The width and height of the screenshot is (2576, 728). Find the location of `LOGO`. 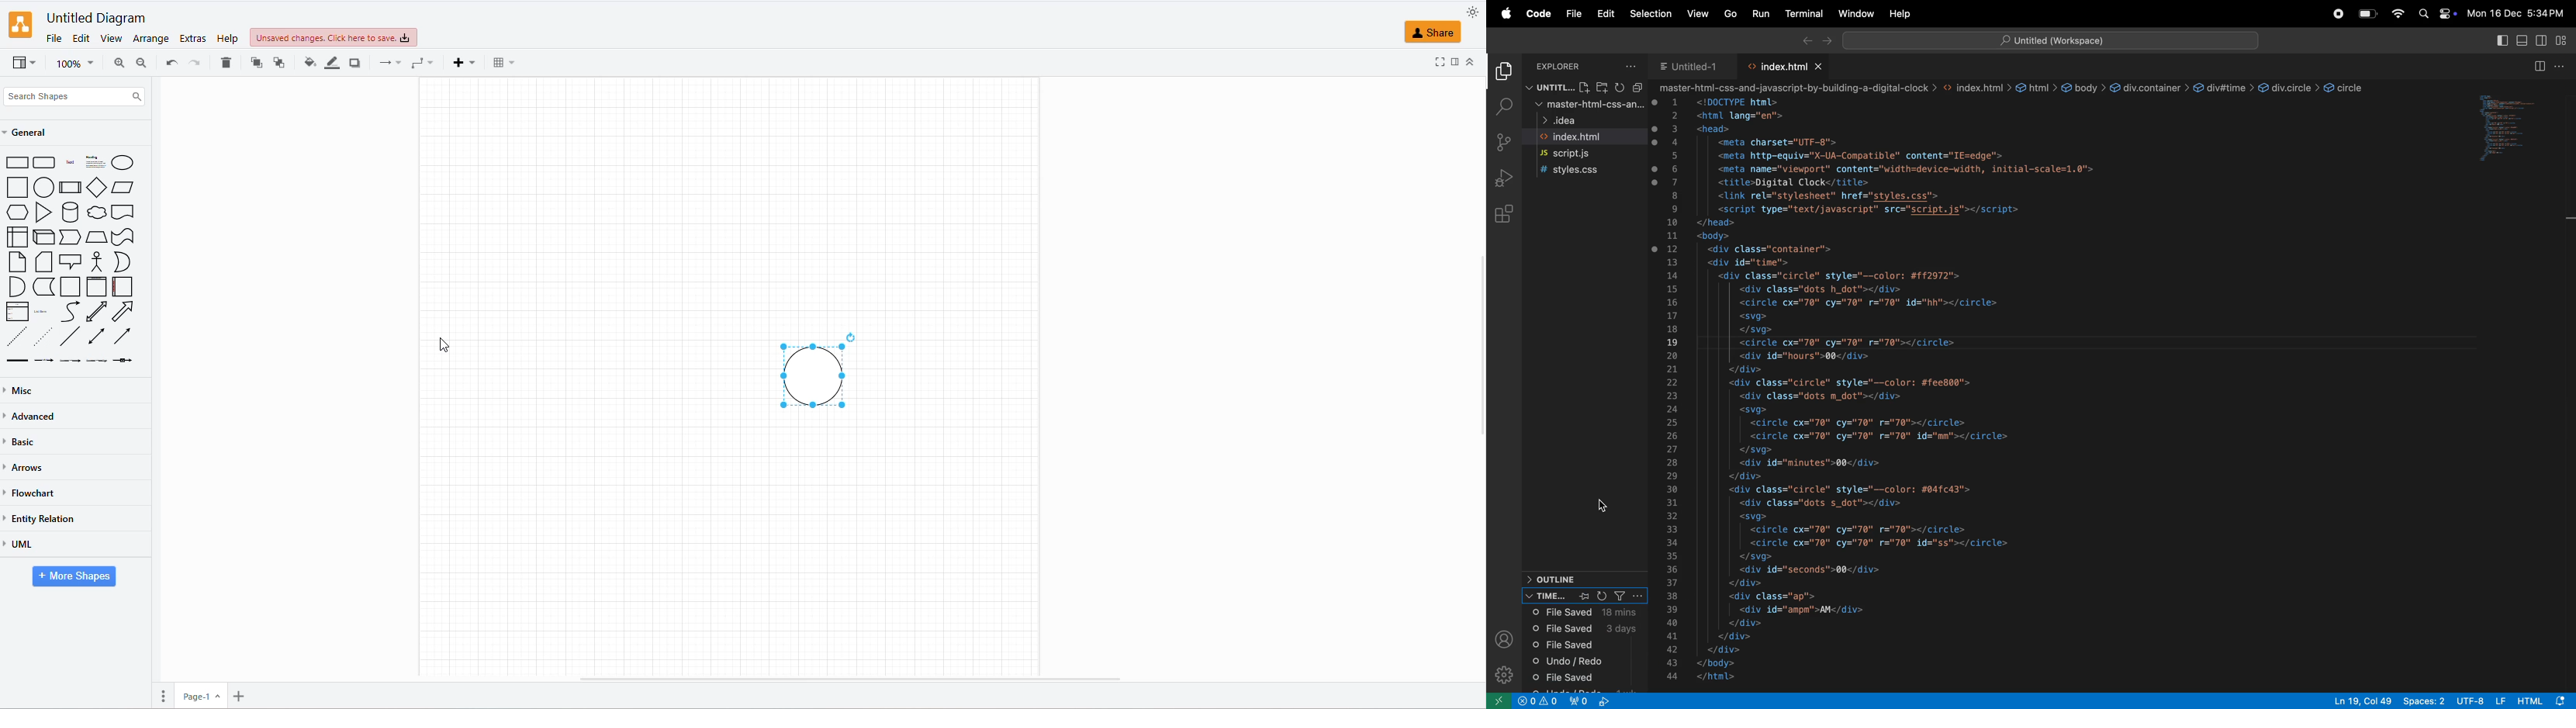

LOGO is located at coordinates (20, 23).